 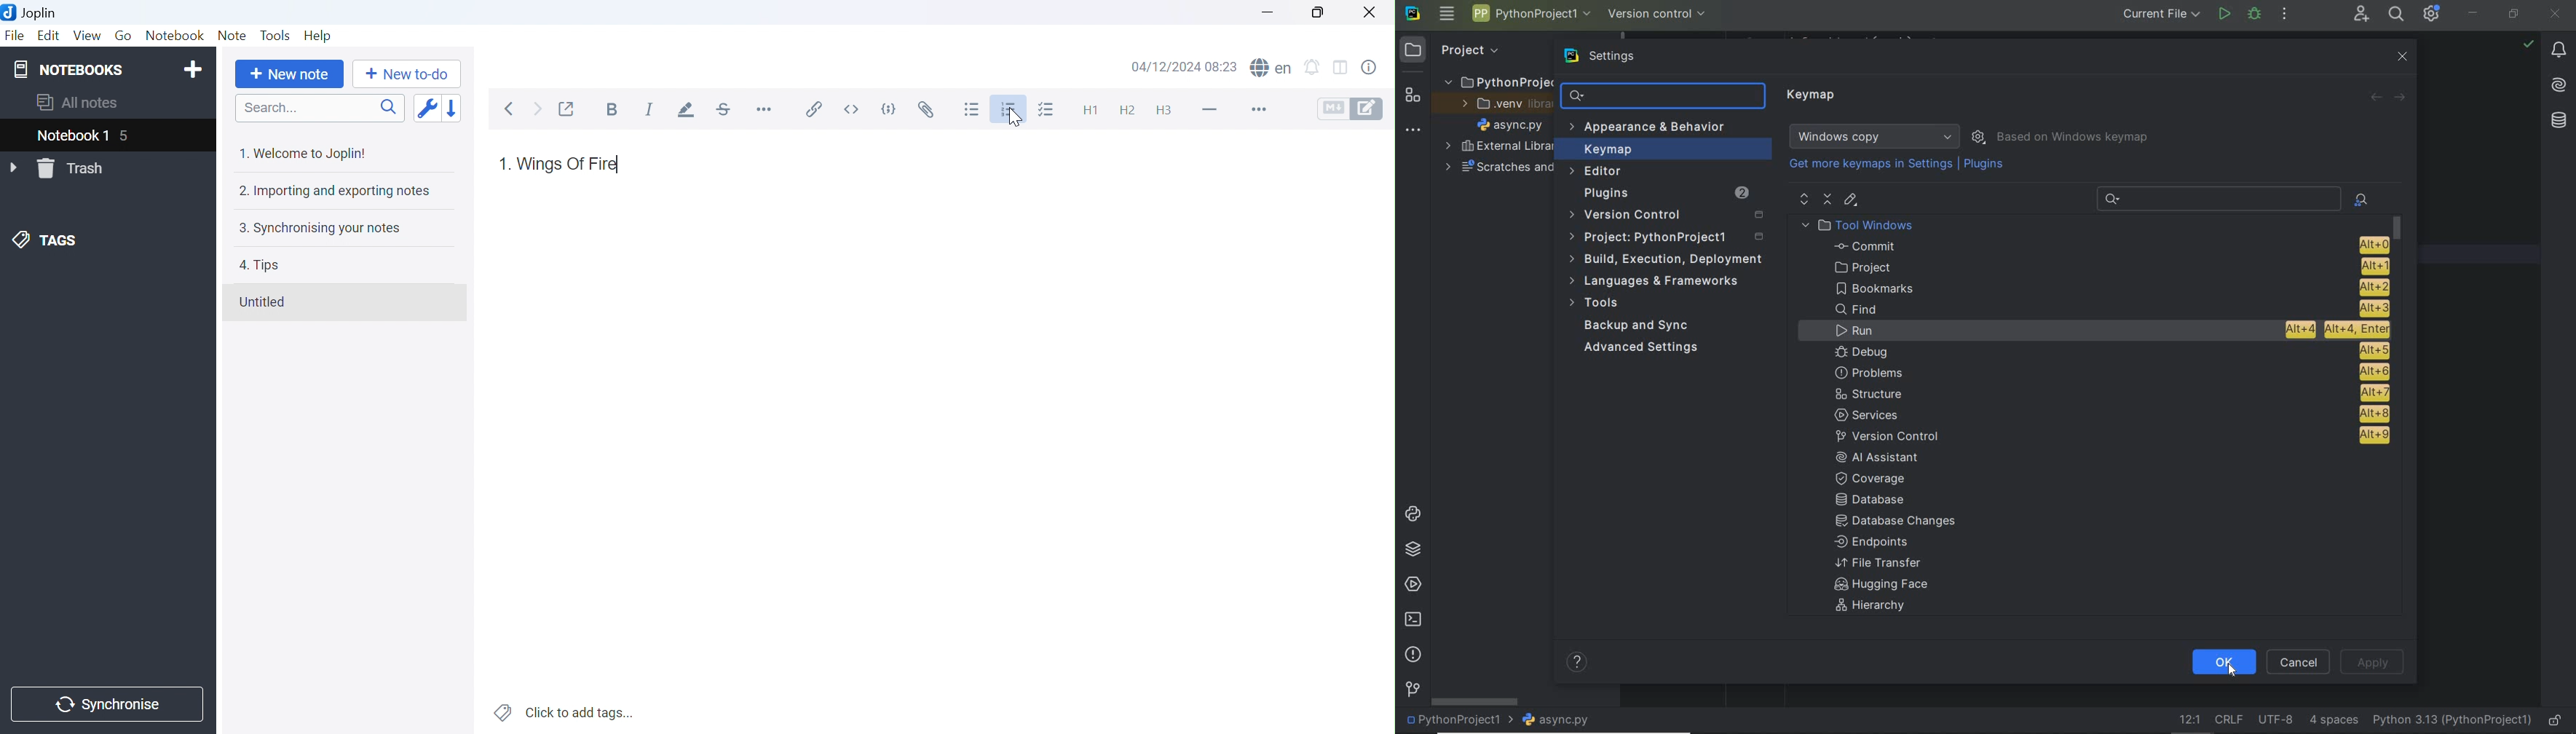 I want to click on Italic, so click(x=650, y=109).